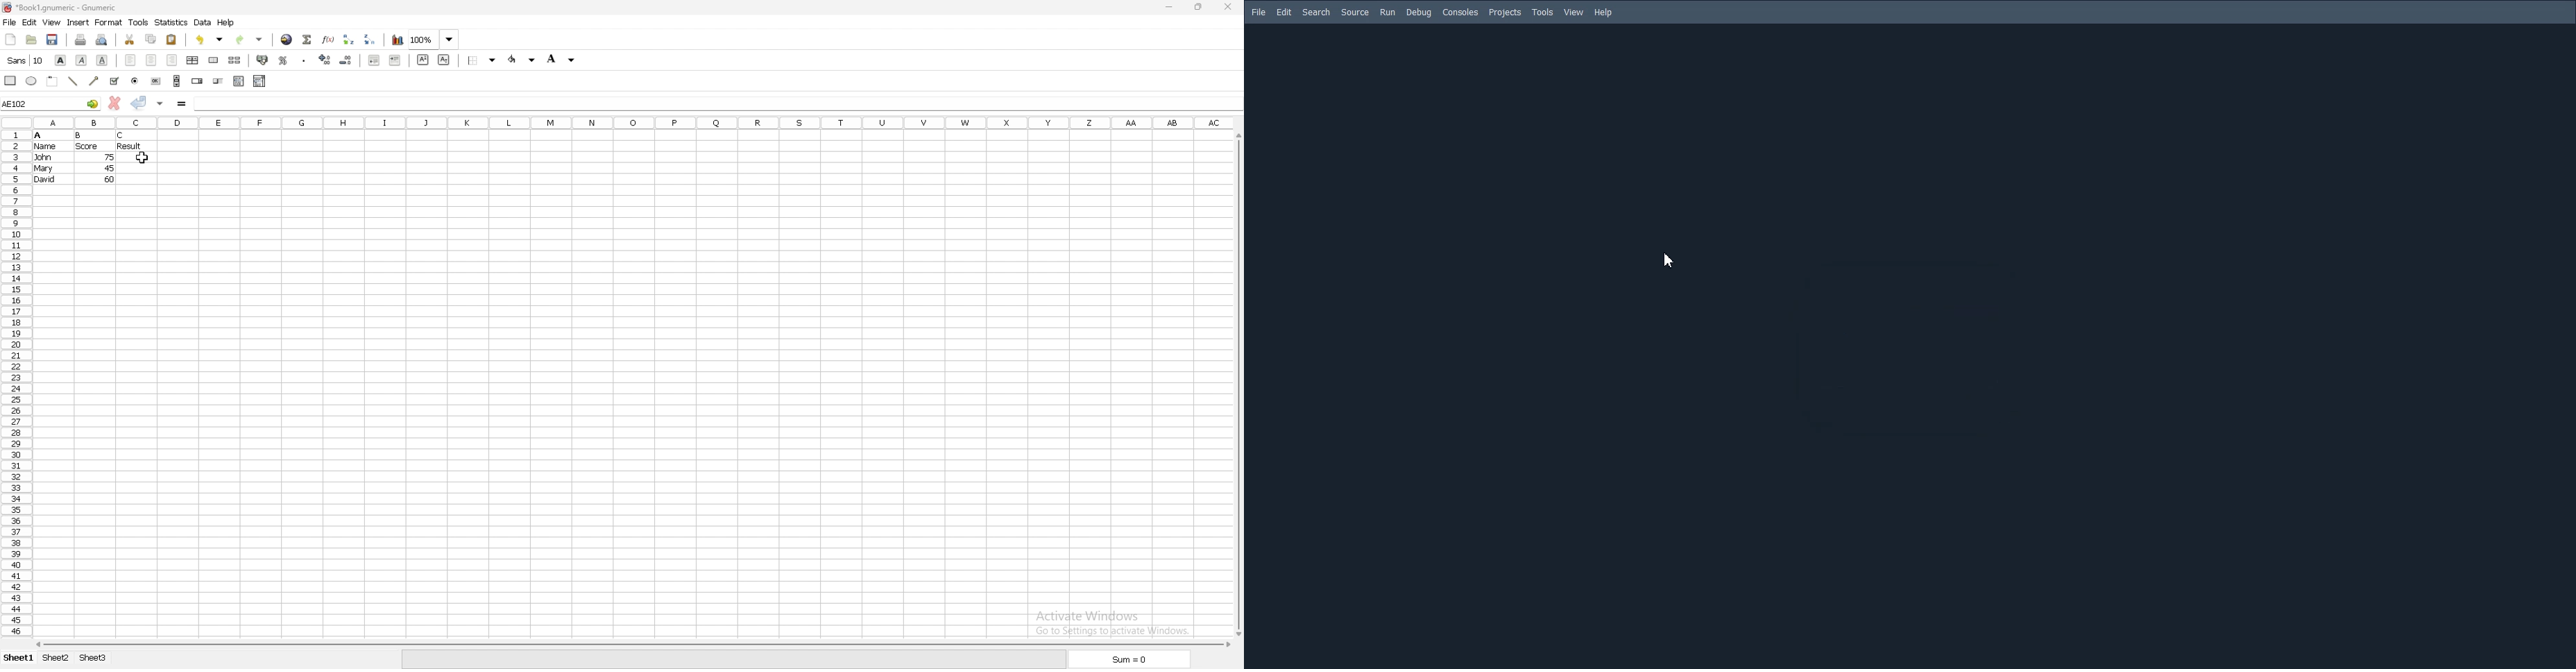  What do you see at coordinates (482, 60) in the screenshot?
I see `borders` at bounding box center [482, 60].